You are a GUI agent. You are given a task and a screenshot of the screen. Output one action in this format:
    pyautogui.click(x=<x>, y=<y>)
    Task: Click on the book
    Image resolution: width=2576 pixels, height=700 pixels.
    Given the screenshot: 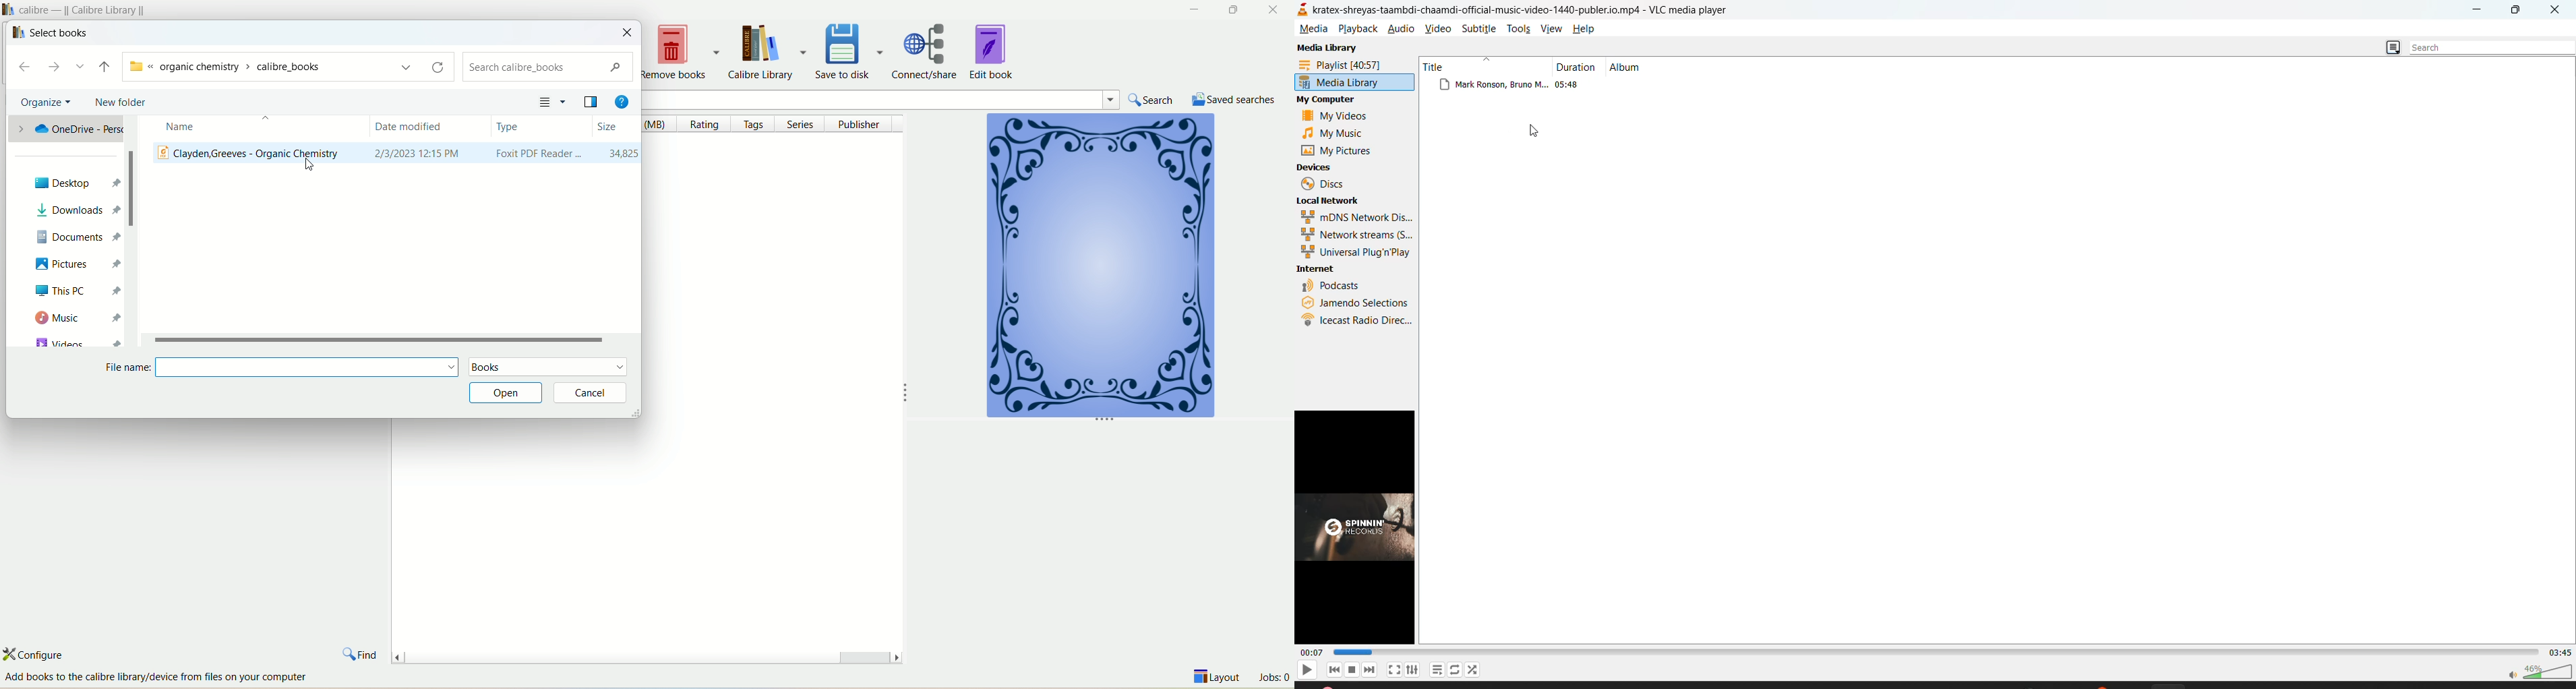 What is the action you would take?
    pyautogui.click(x=394, y=155)
    